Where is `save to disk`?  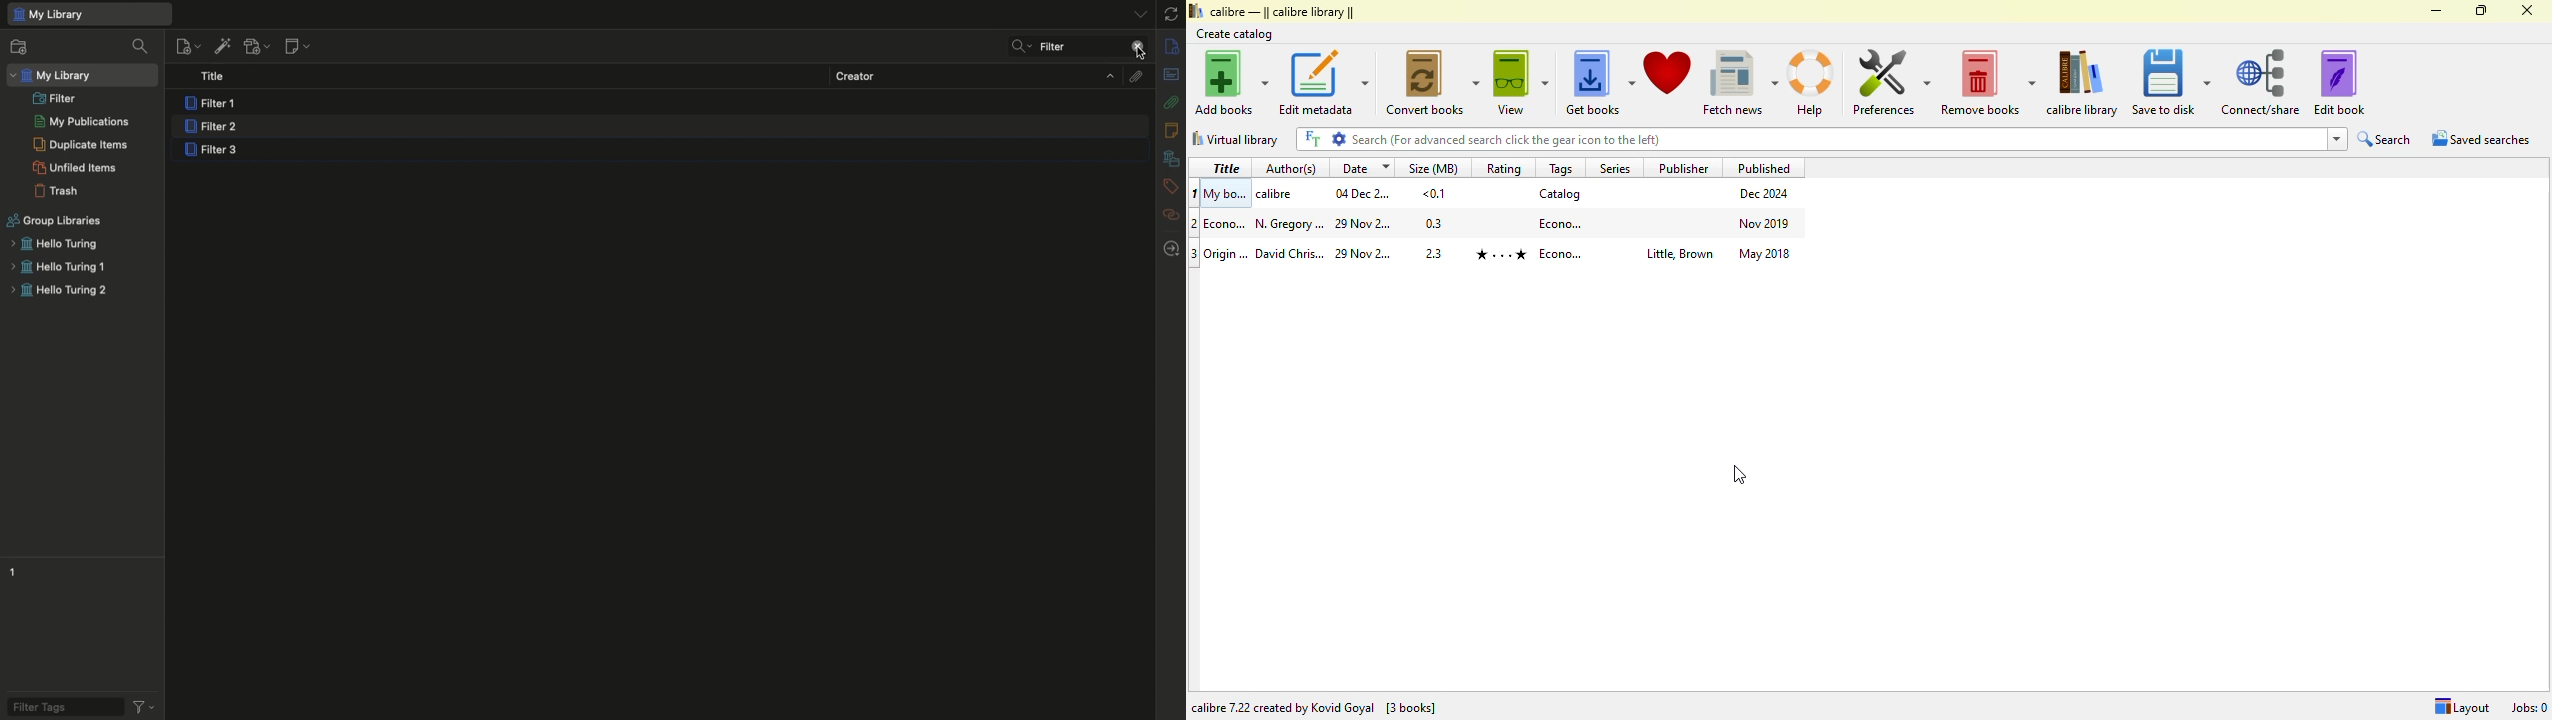
save to disk is located at coordinates (2170, 82).